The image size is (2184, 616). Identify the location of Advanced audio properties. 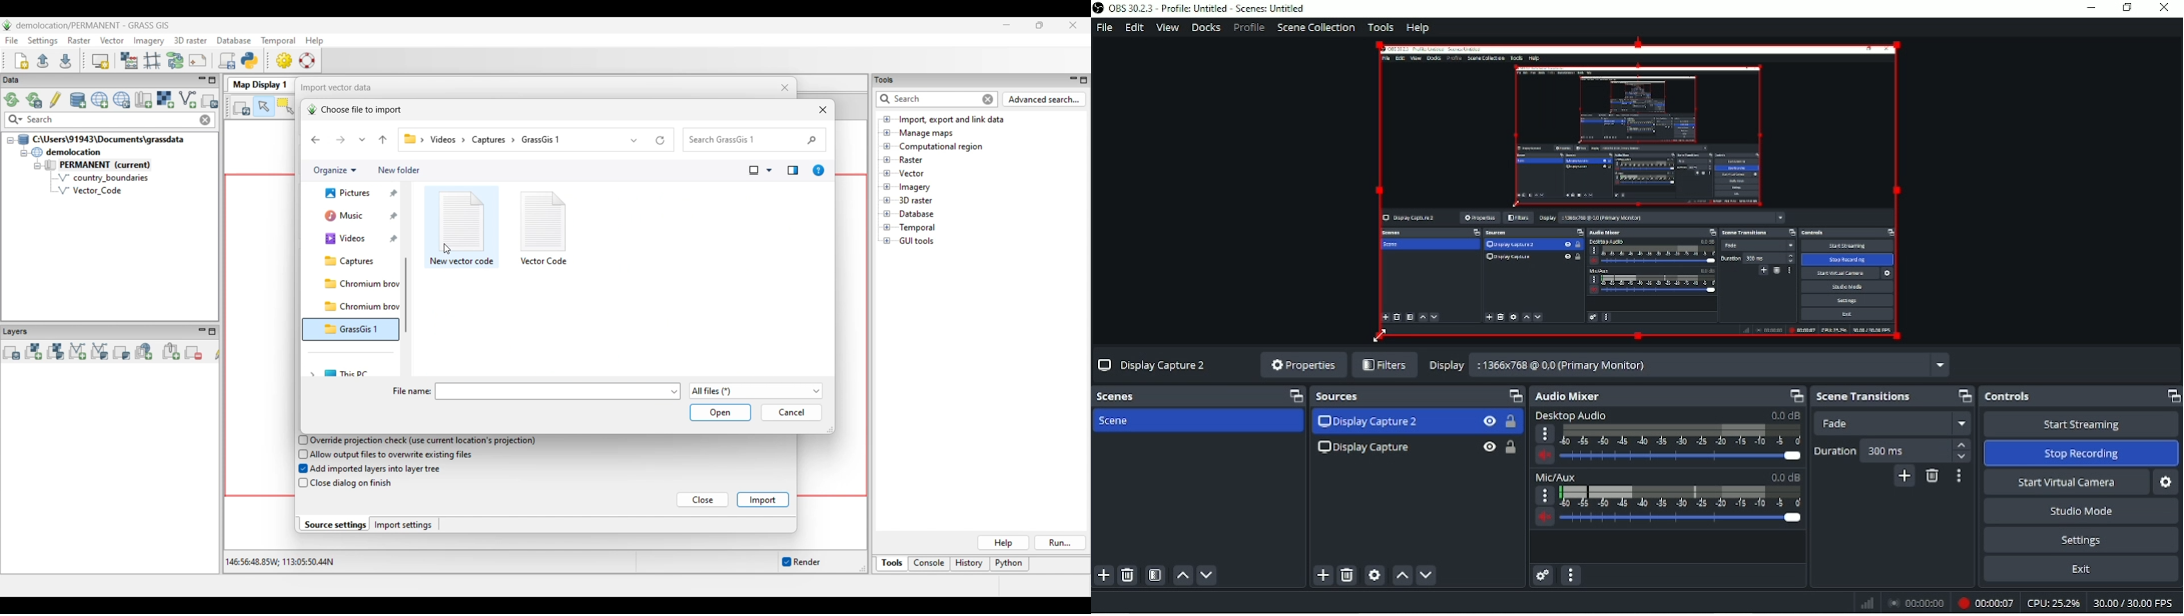
(1542, 575).